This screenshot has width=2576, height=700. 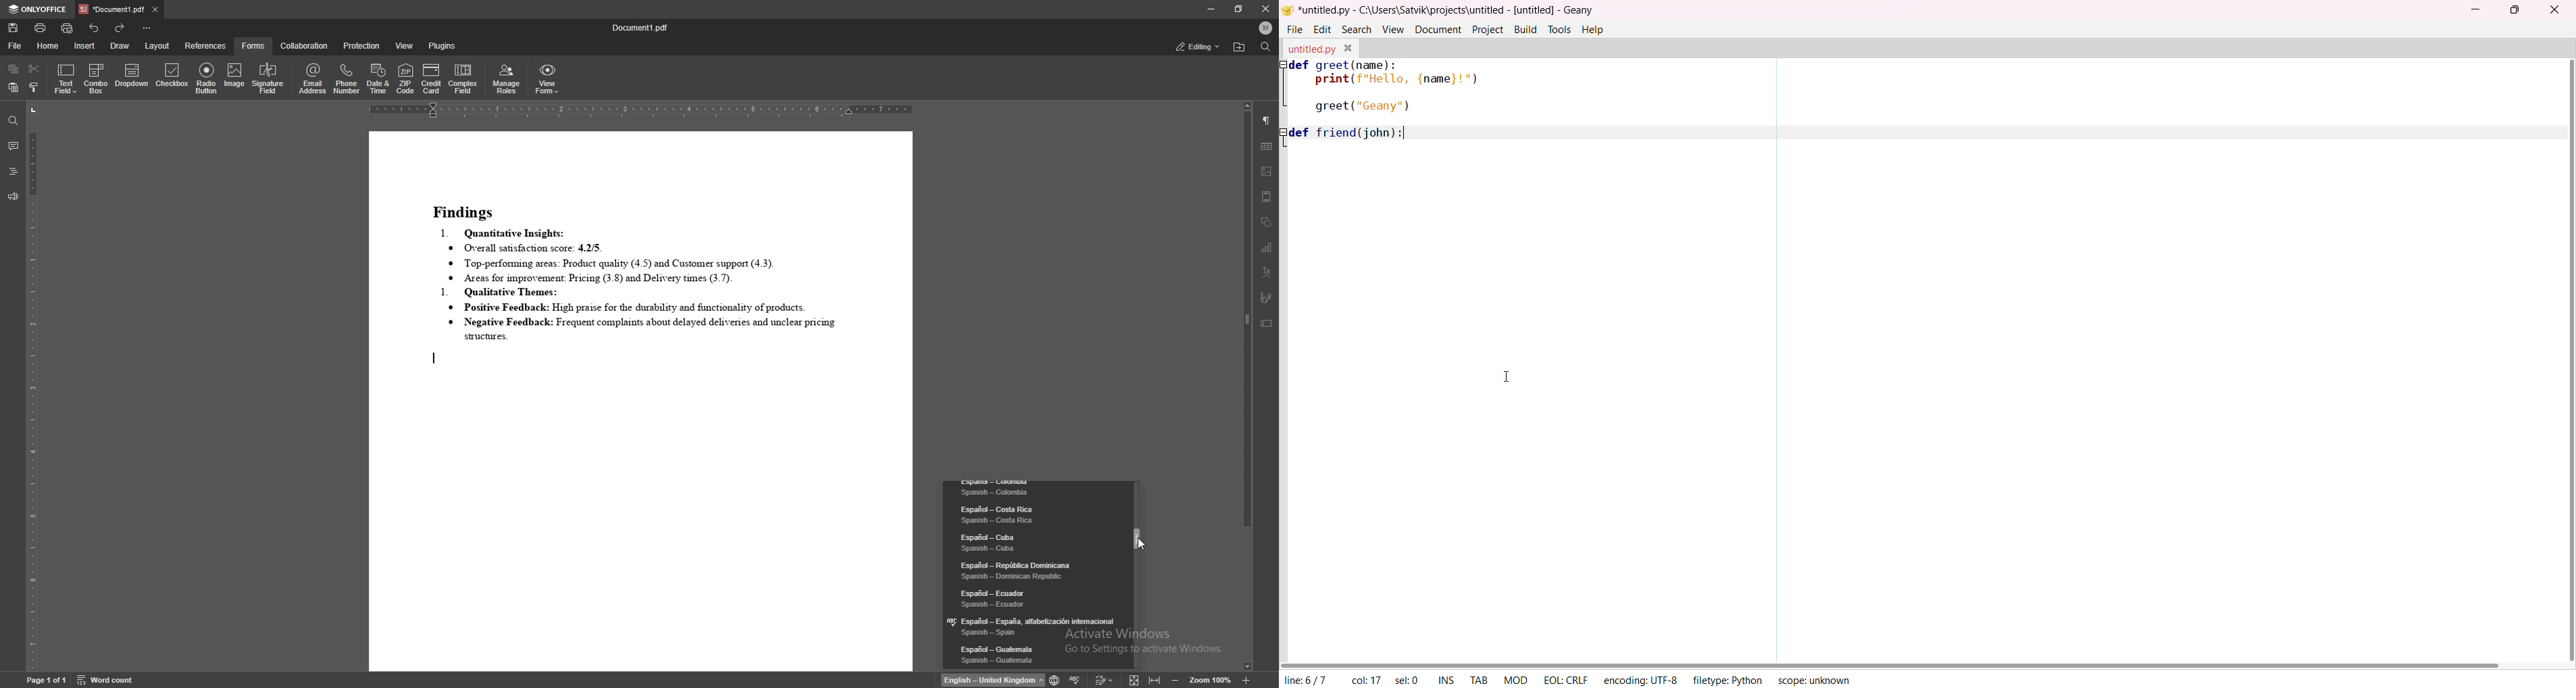 What do you see at coordinates (97, 78) in the screenshot?
I see `combo box` at bounding box center [97, 78].